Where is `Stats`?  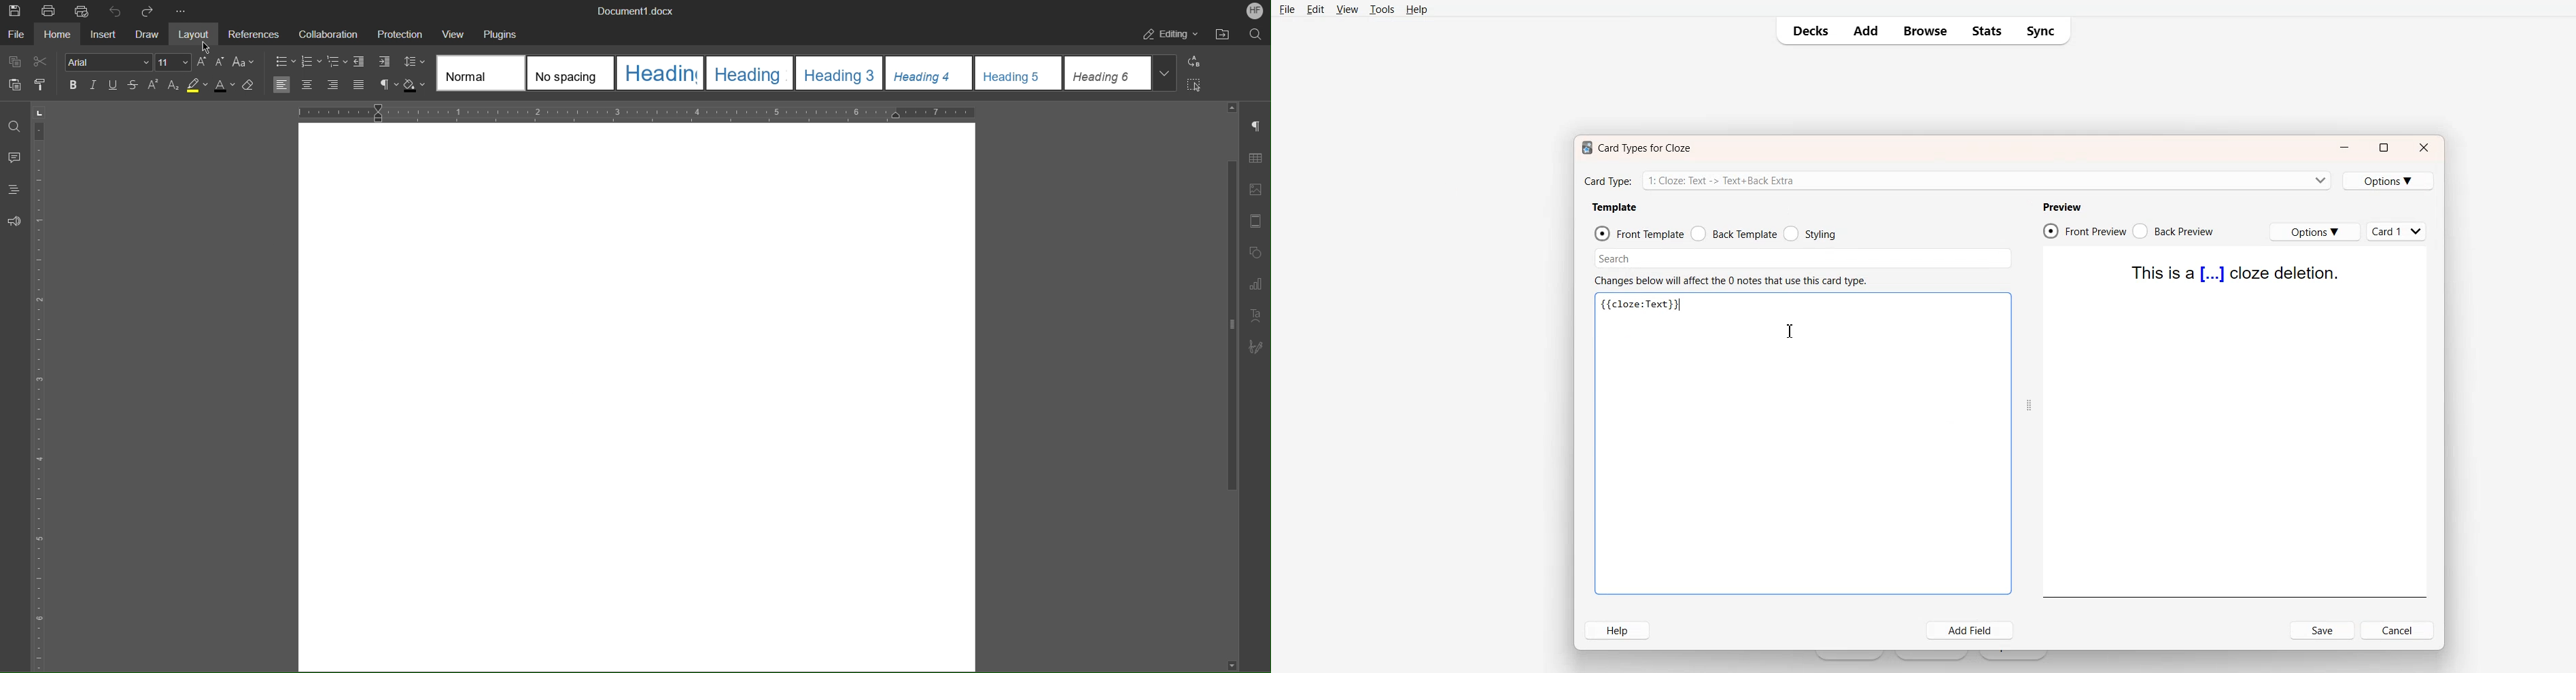 Stats is located at coordinates (1986, 31).